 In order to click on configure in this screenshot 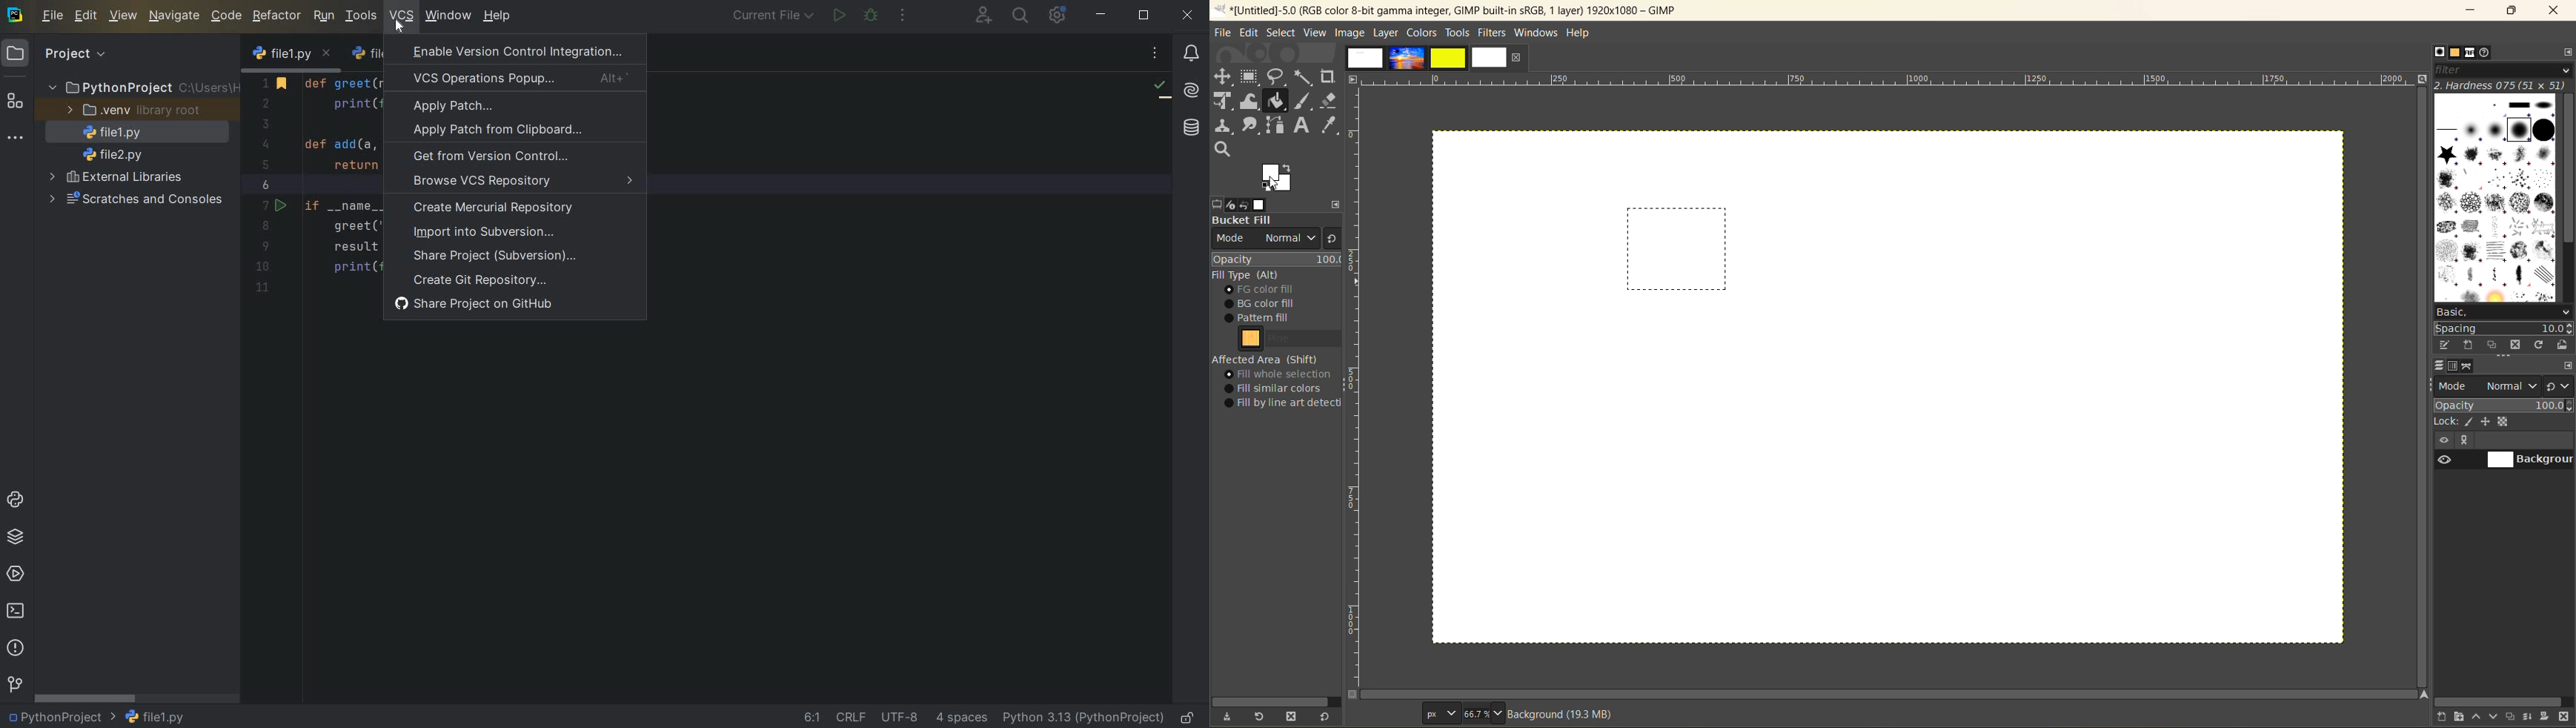, I will do `click(1334, 204)`.